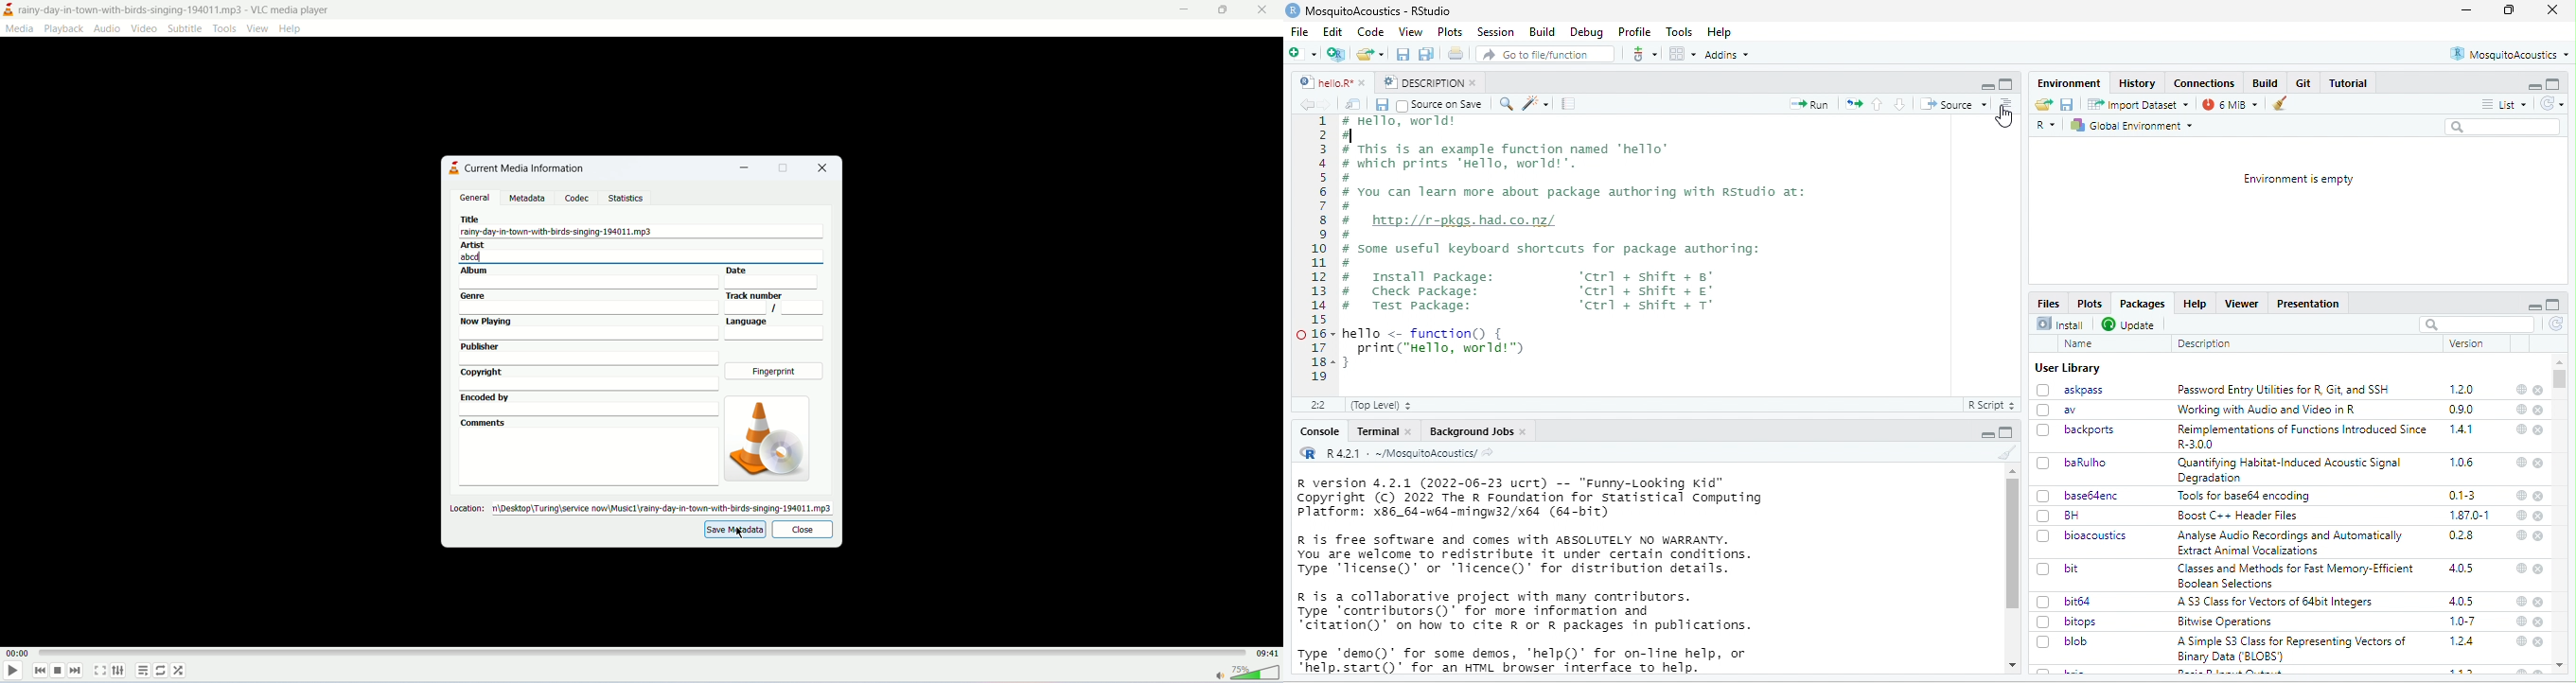 The width and height of the screenshot is (2576, 700). What do you see at coordinates (1635, 31) in the screenshot?
I see `Profile` at bounding box center [1635, 31].